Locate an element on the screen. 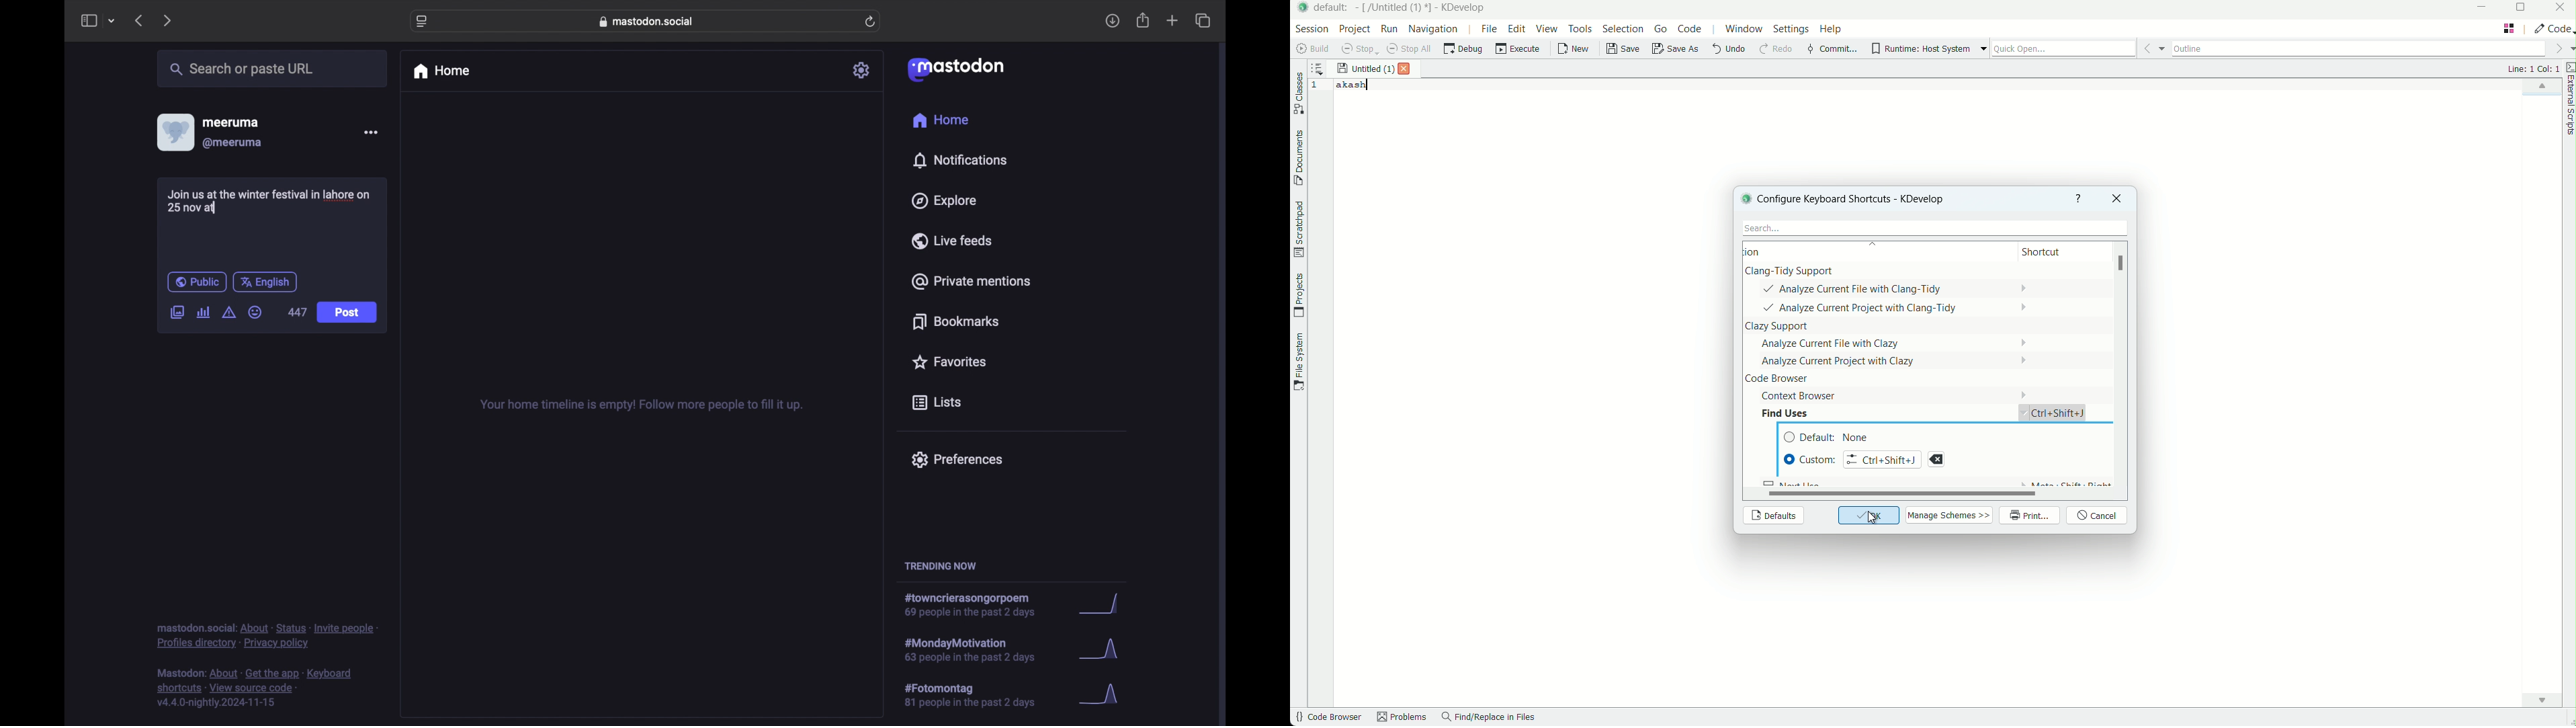 This screenshot has height=728, width=2576. add image is located at coordinates (177, 313).